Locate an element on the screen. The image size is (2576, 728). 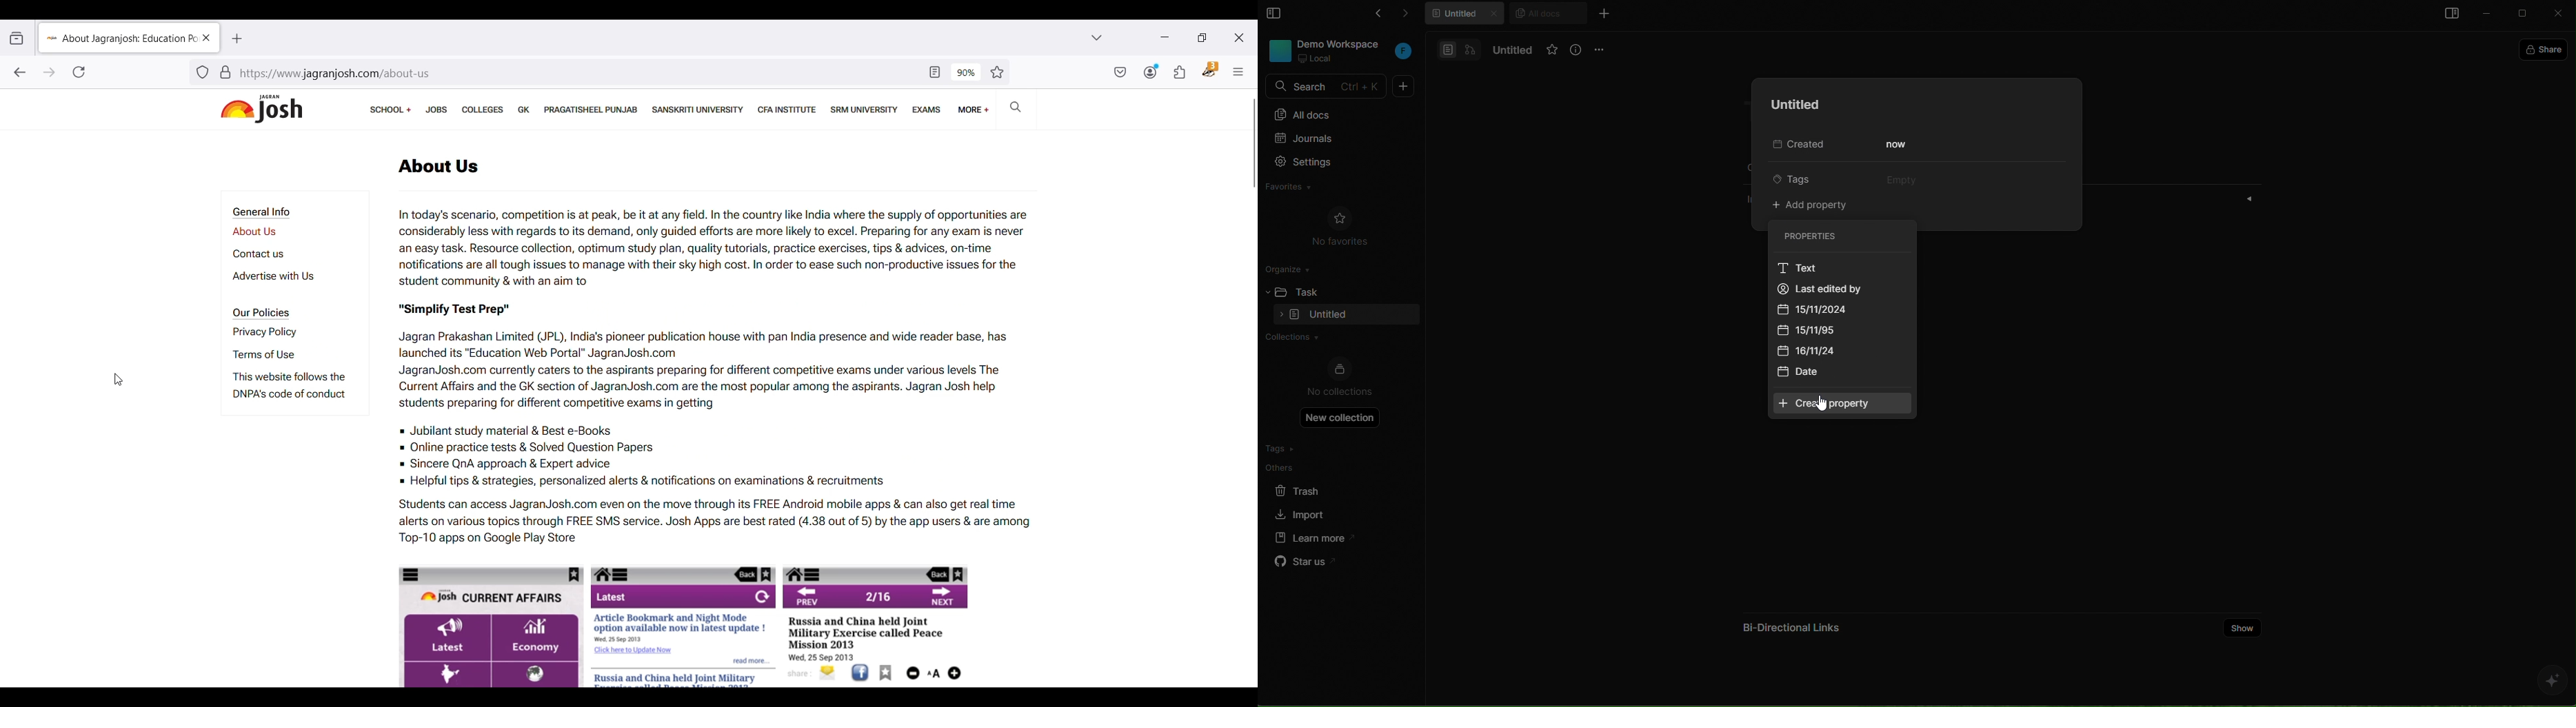
Sanskriti university page is located at coordinates (697, 109).